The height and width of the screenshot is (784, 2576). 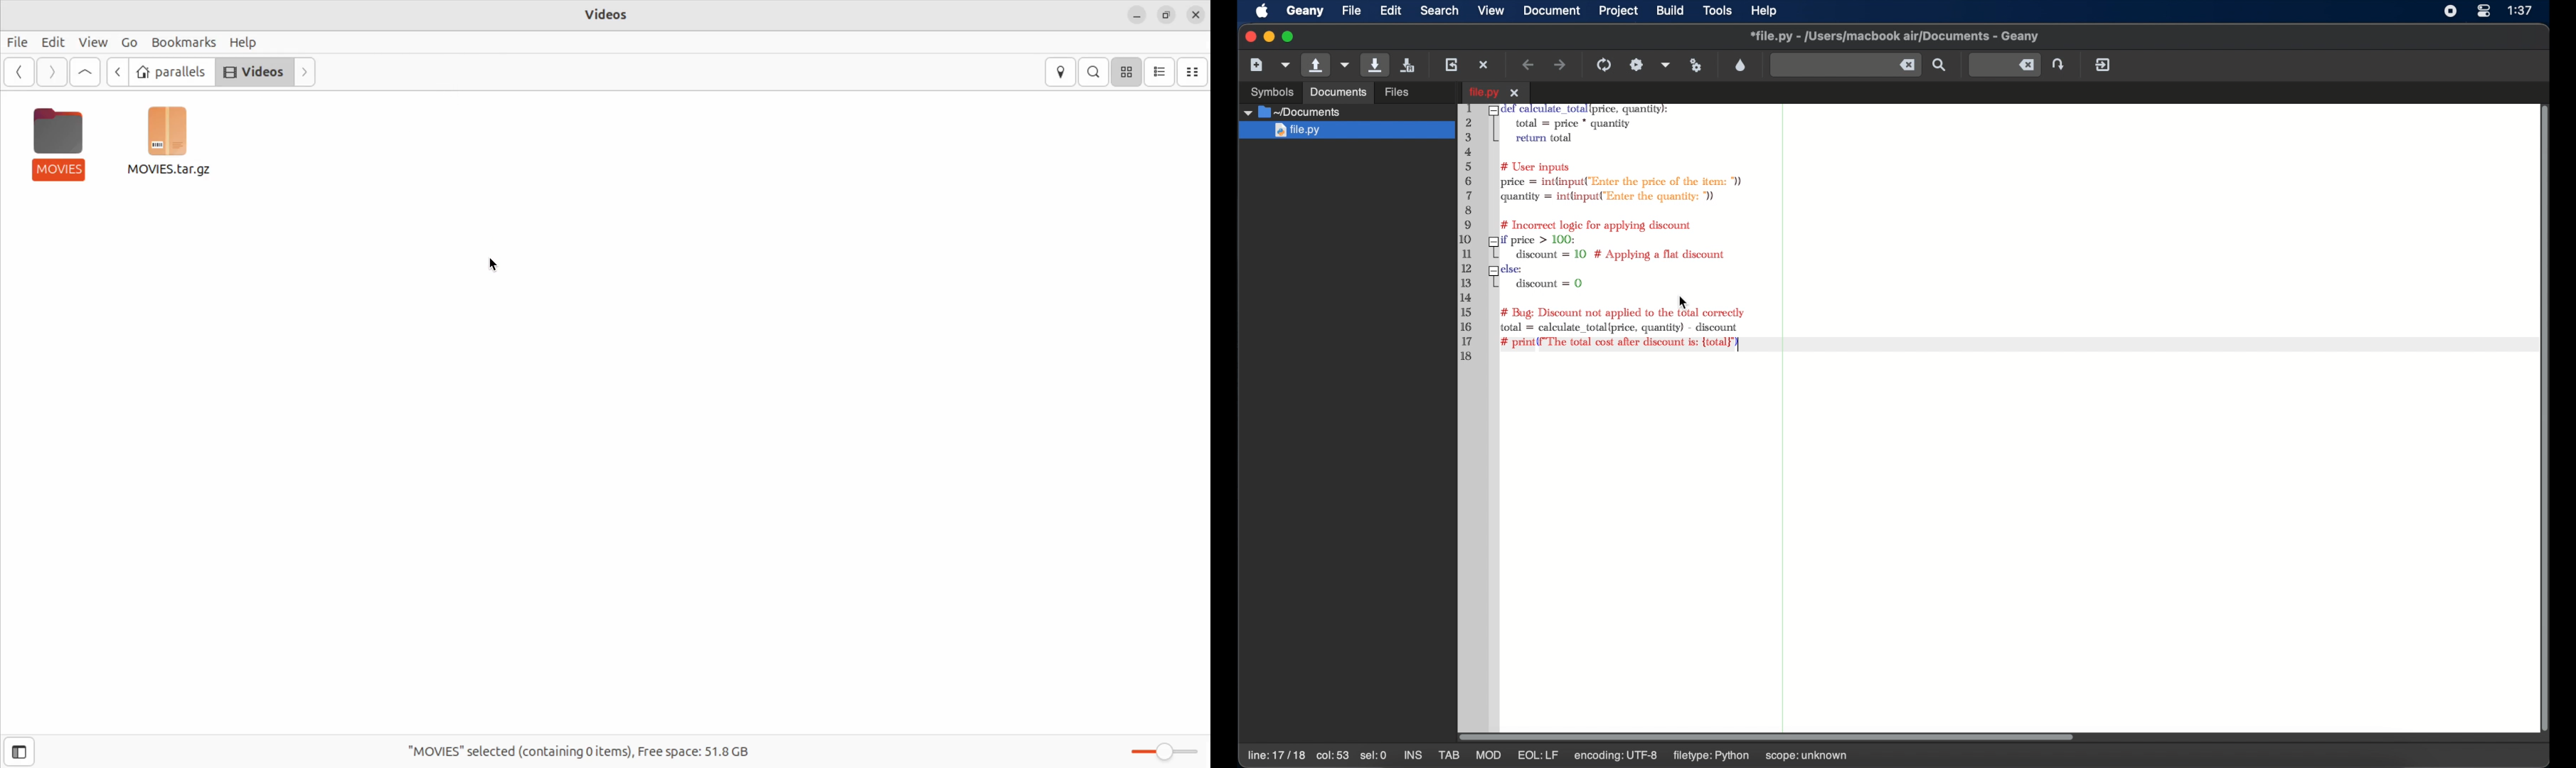 What do you see at coordinates (1439, 11) in the screenshot?
I see `search` at bounding box center [1439, 11].